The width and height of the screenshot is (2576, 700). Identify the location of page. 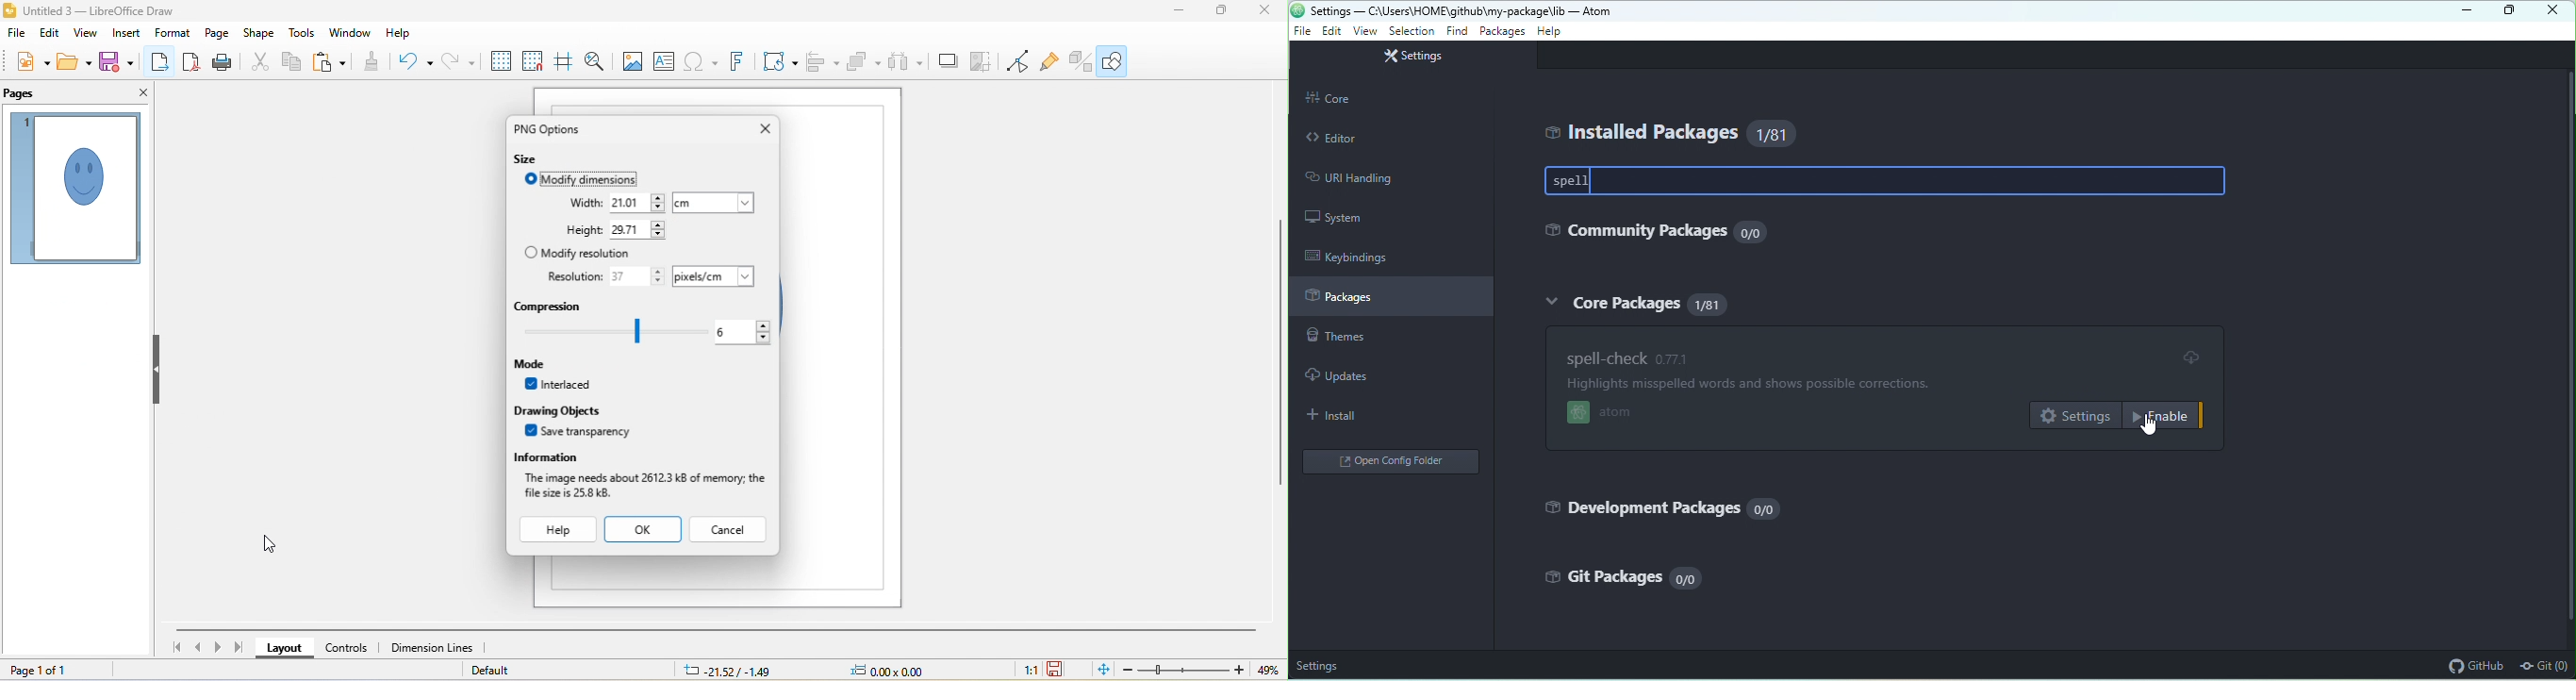
(215, 33).